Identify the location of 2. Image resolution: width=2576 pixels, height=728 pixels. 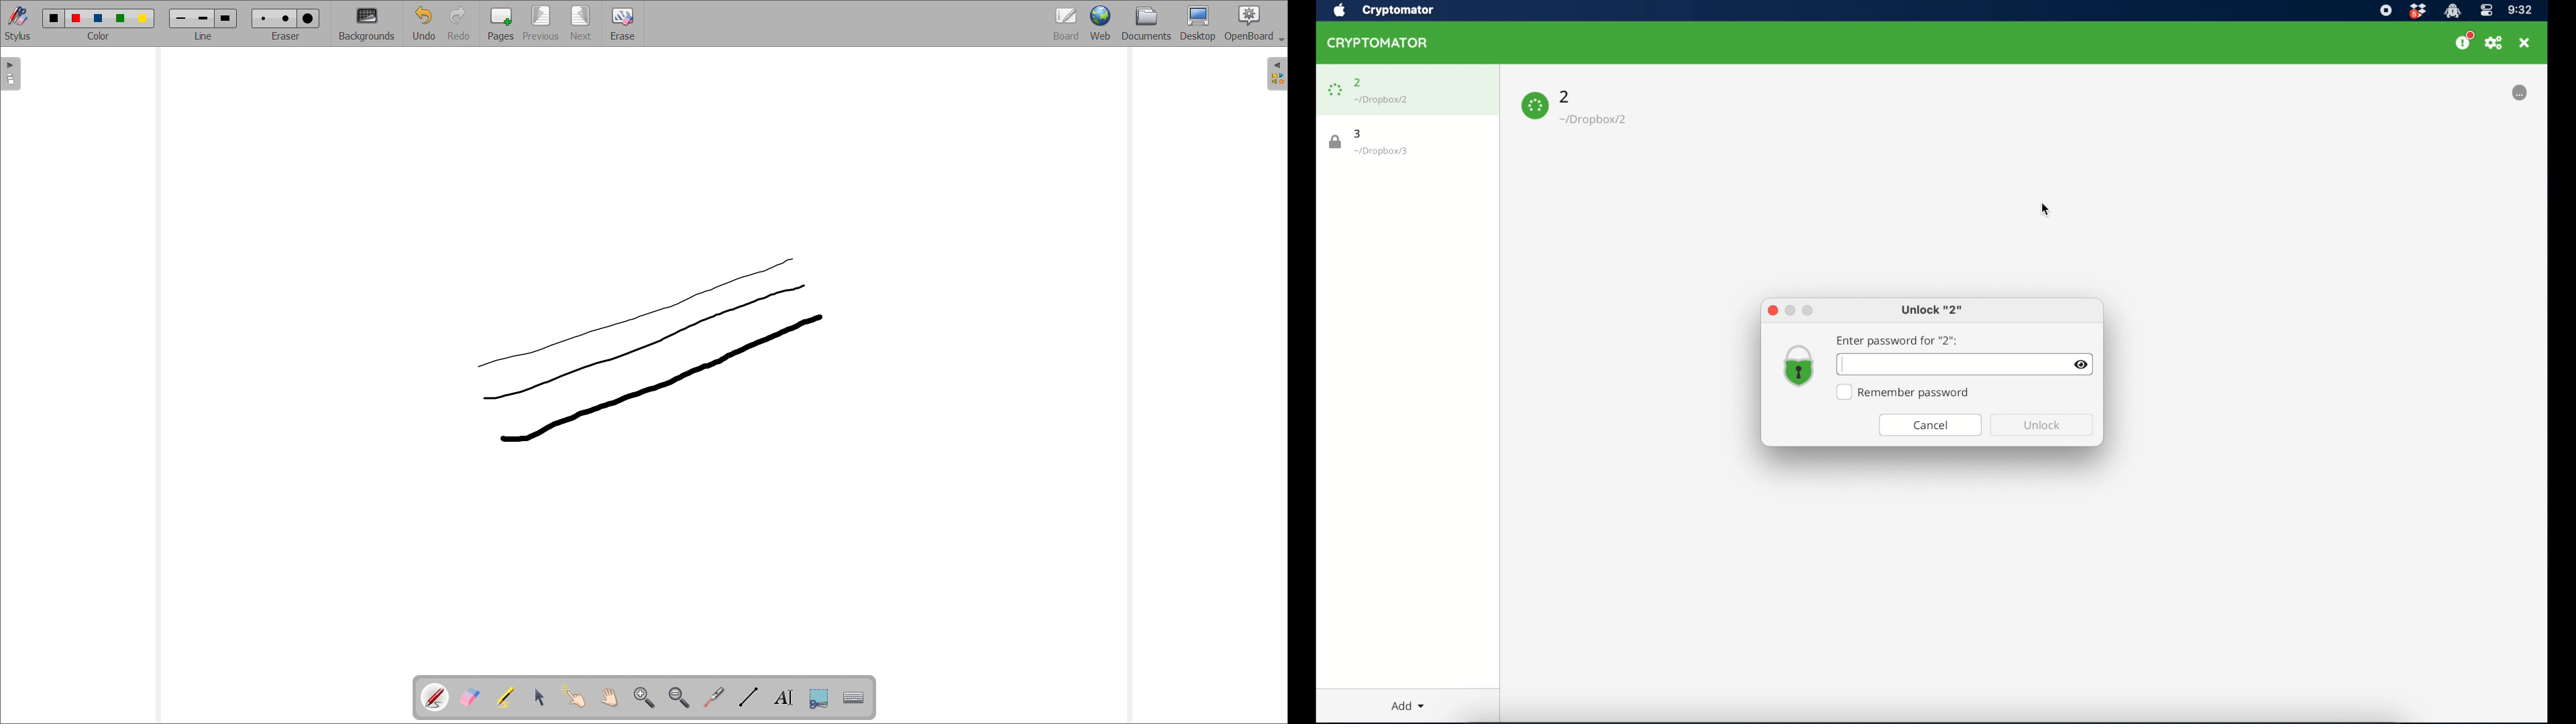
(1359, 82).